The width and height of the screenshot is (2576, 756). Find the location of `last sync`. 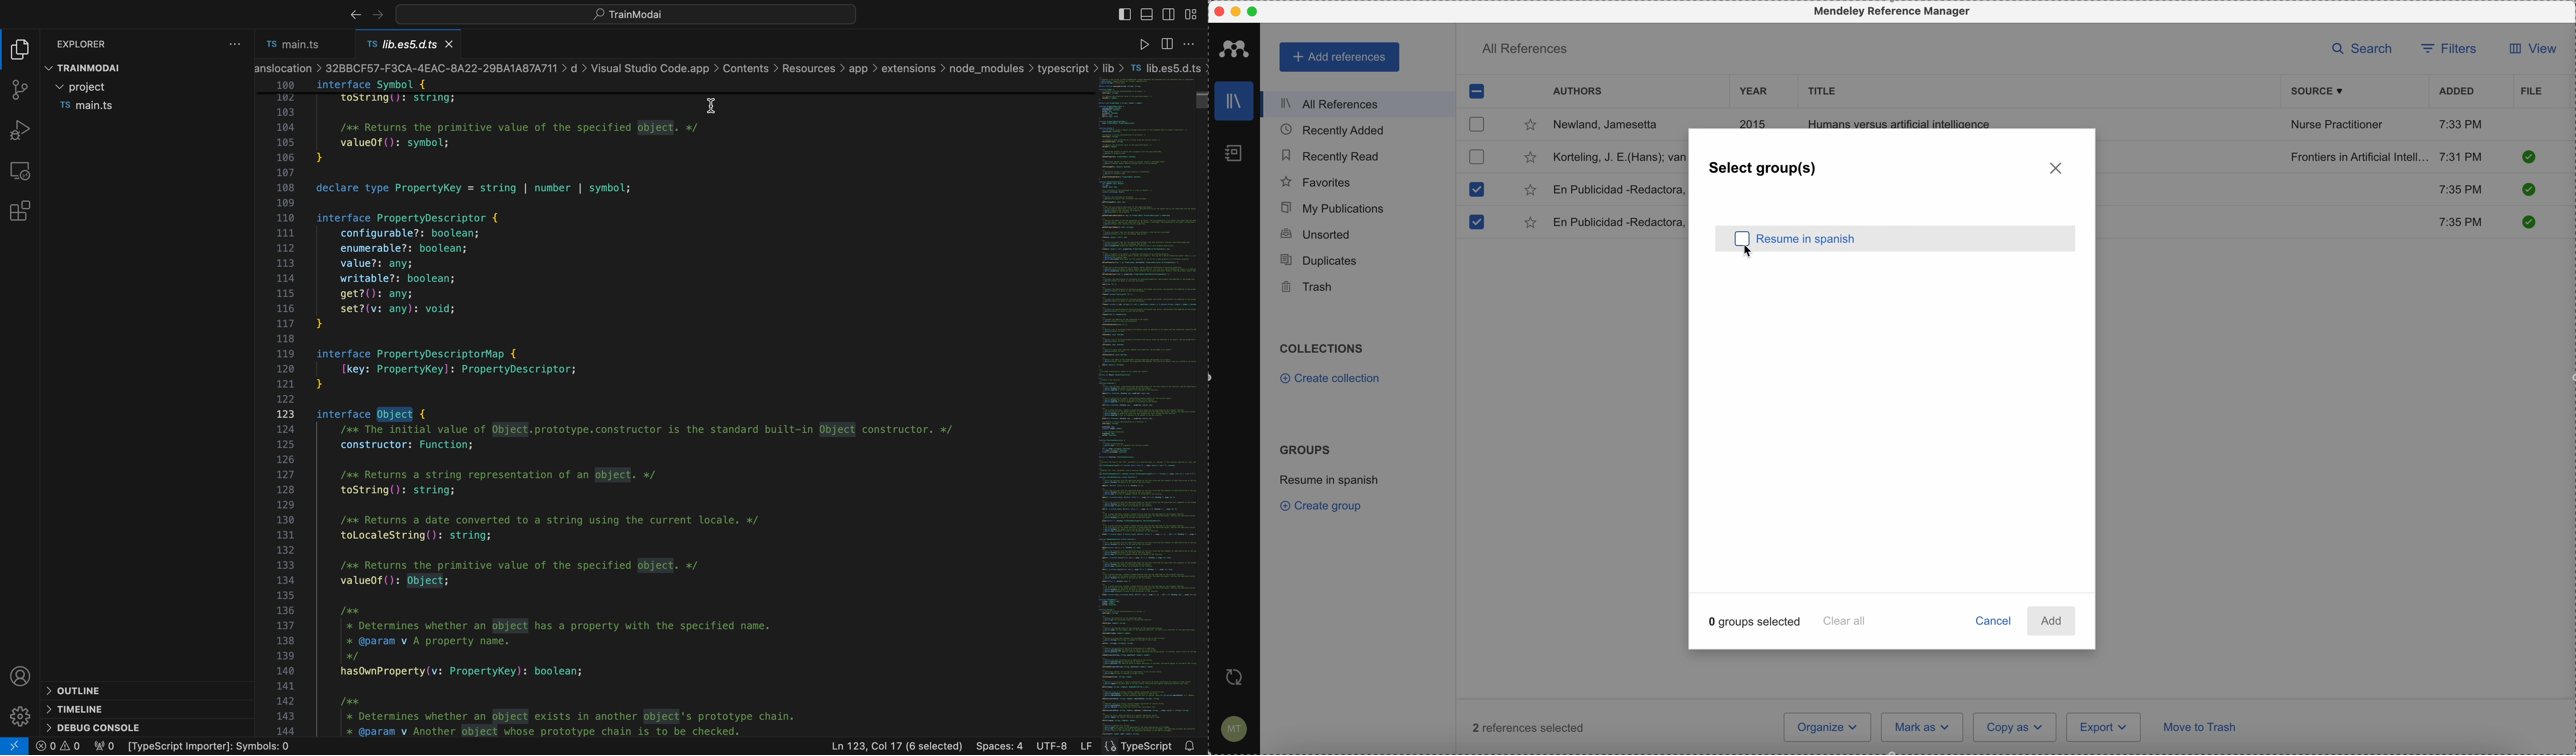

last sync is located at coordinates (1232, 678).